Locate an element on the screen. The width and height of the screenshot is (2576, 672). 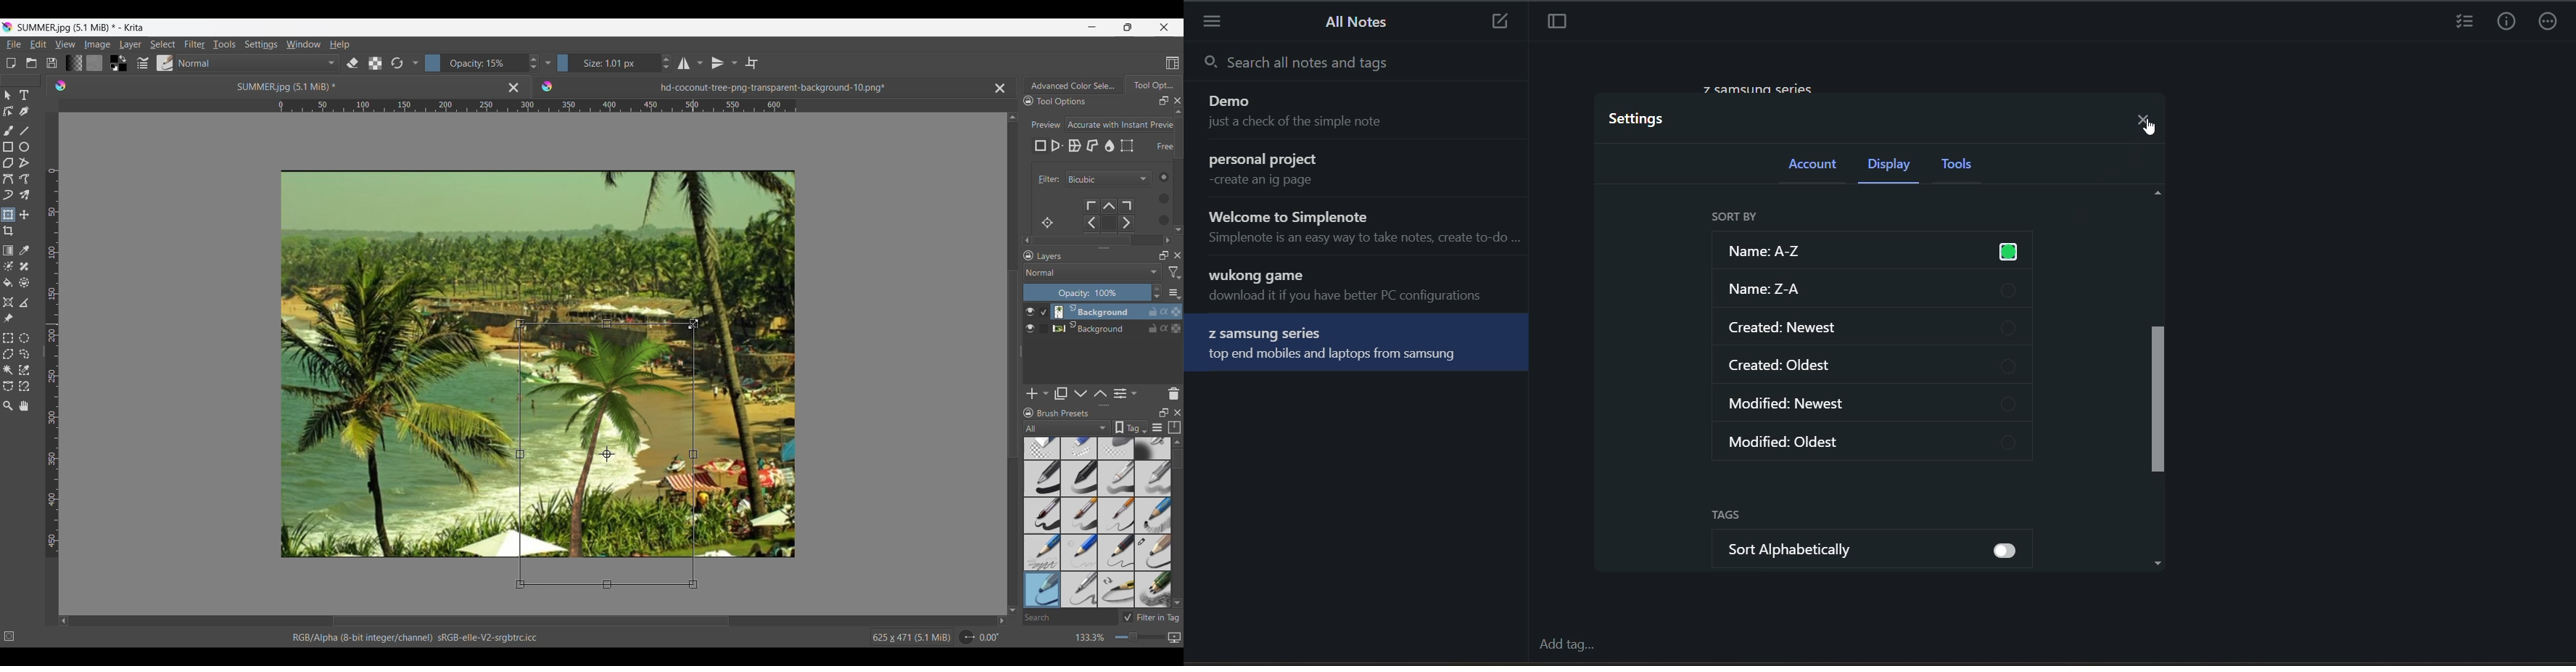
Enclose and fill is located at coordinates (23, 283).